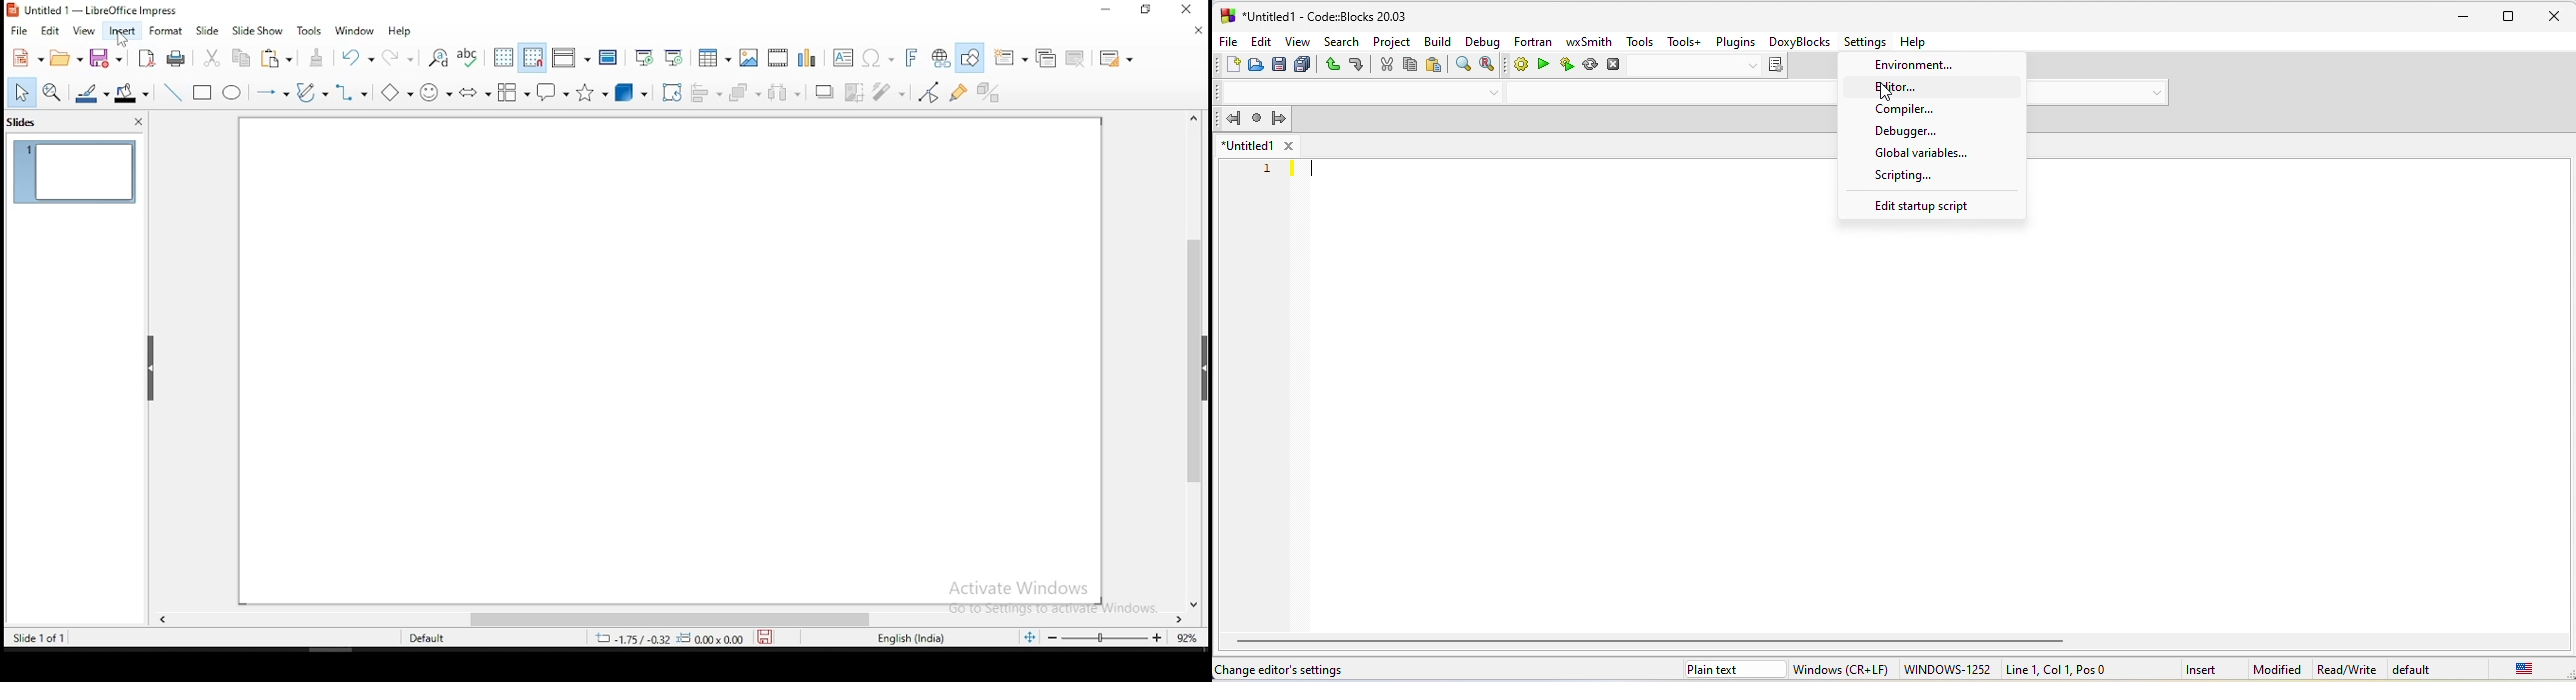 The width and height of the screenshot is (2576, 700). What do you see at coordinates (207, 31) in the screenshot?
I see `slide show` at bounding box center [207, 31].